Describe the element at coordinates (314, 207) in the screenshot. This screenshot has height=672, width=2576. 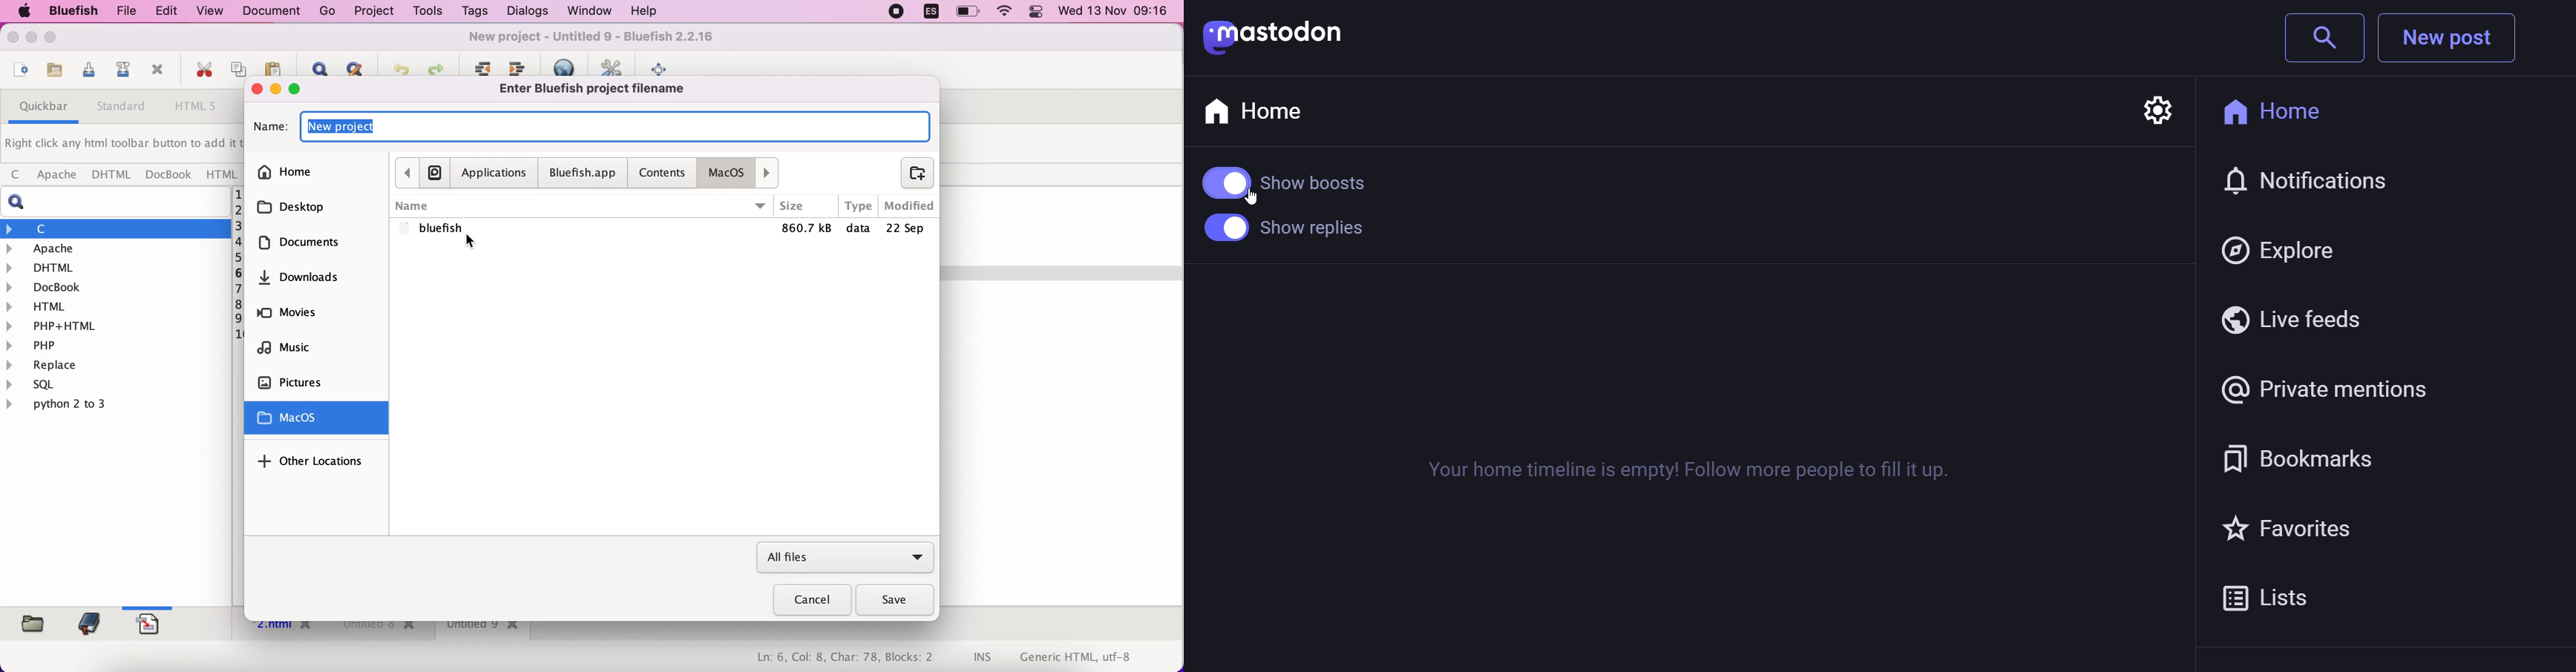
I see `desktop` at that location.